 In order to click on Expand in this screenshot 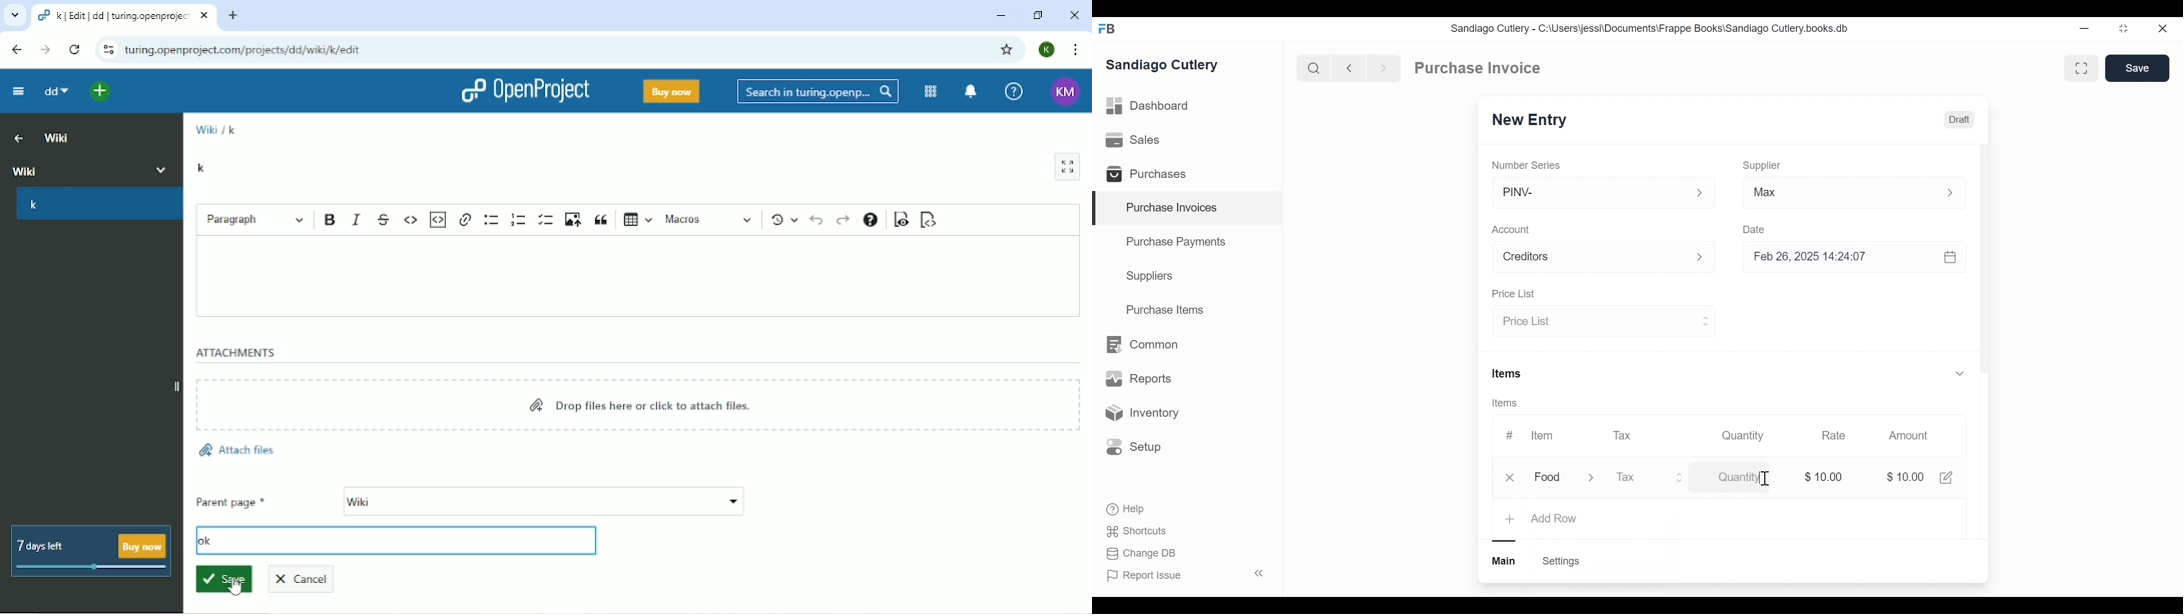, I will do `click(1957, 193)`.